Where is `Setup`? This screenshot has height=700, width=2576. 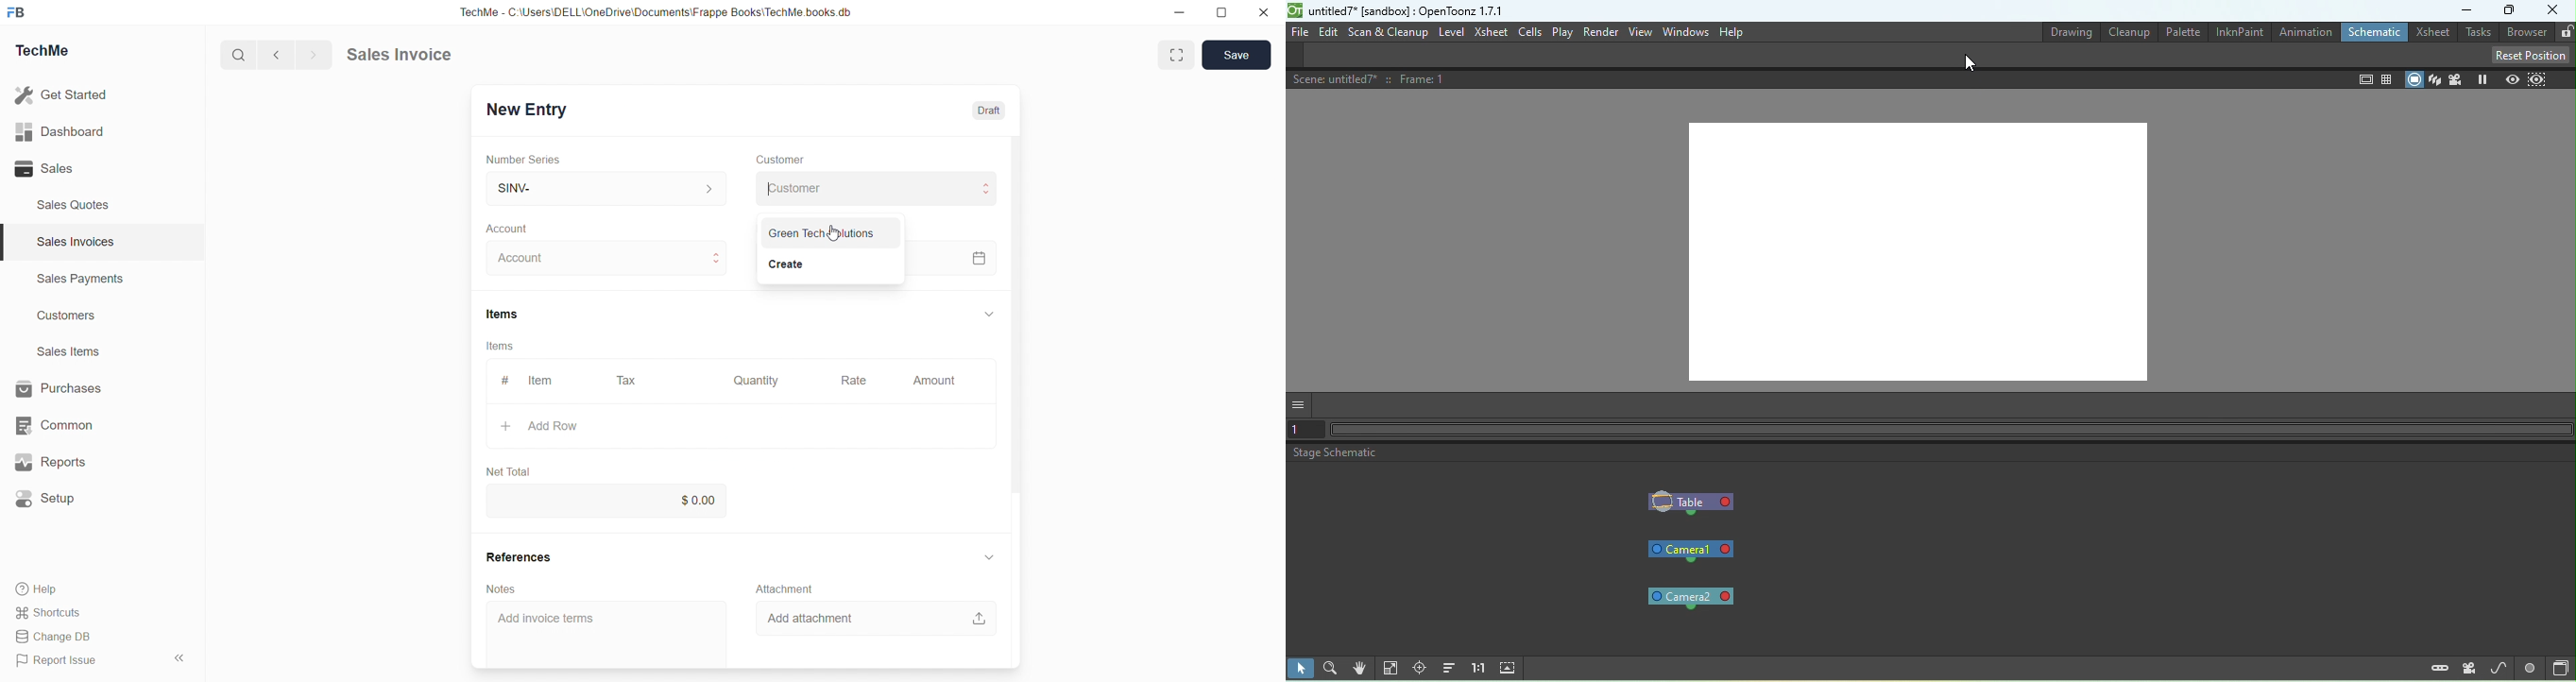 Setup is located at coordinates (47, 499).